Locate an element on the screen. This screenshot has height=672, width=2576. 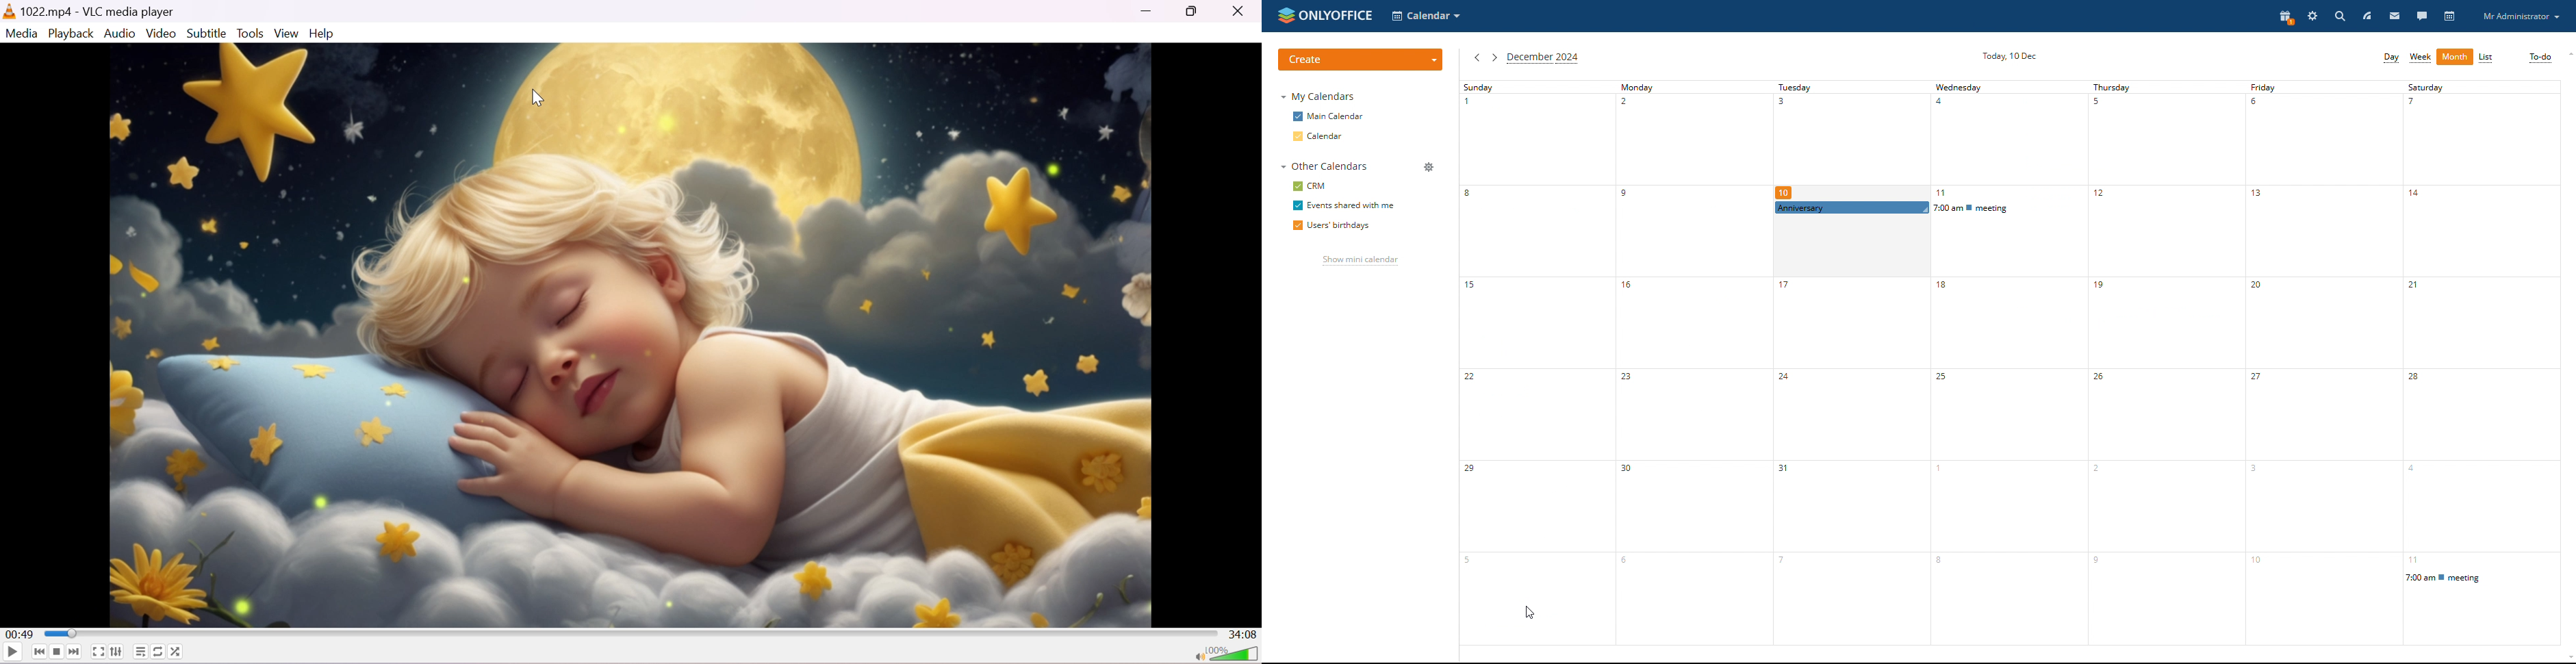
00:49 is located at coordinates (20, 634).